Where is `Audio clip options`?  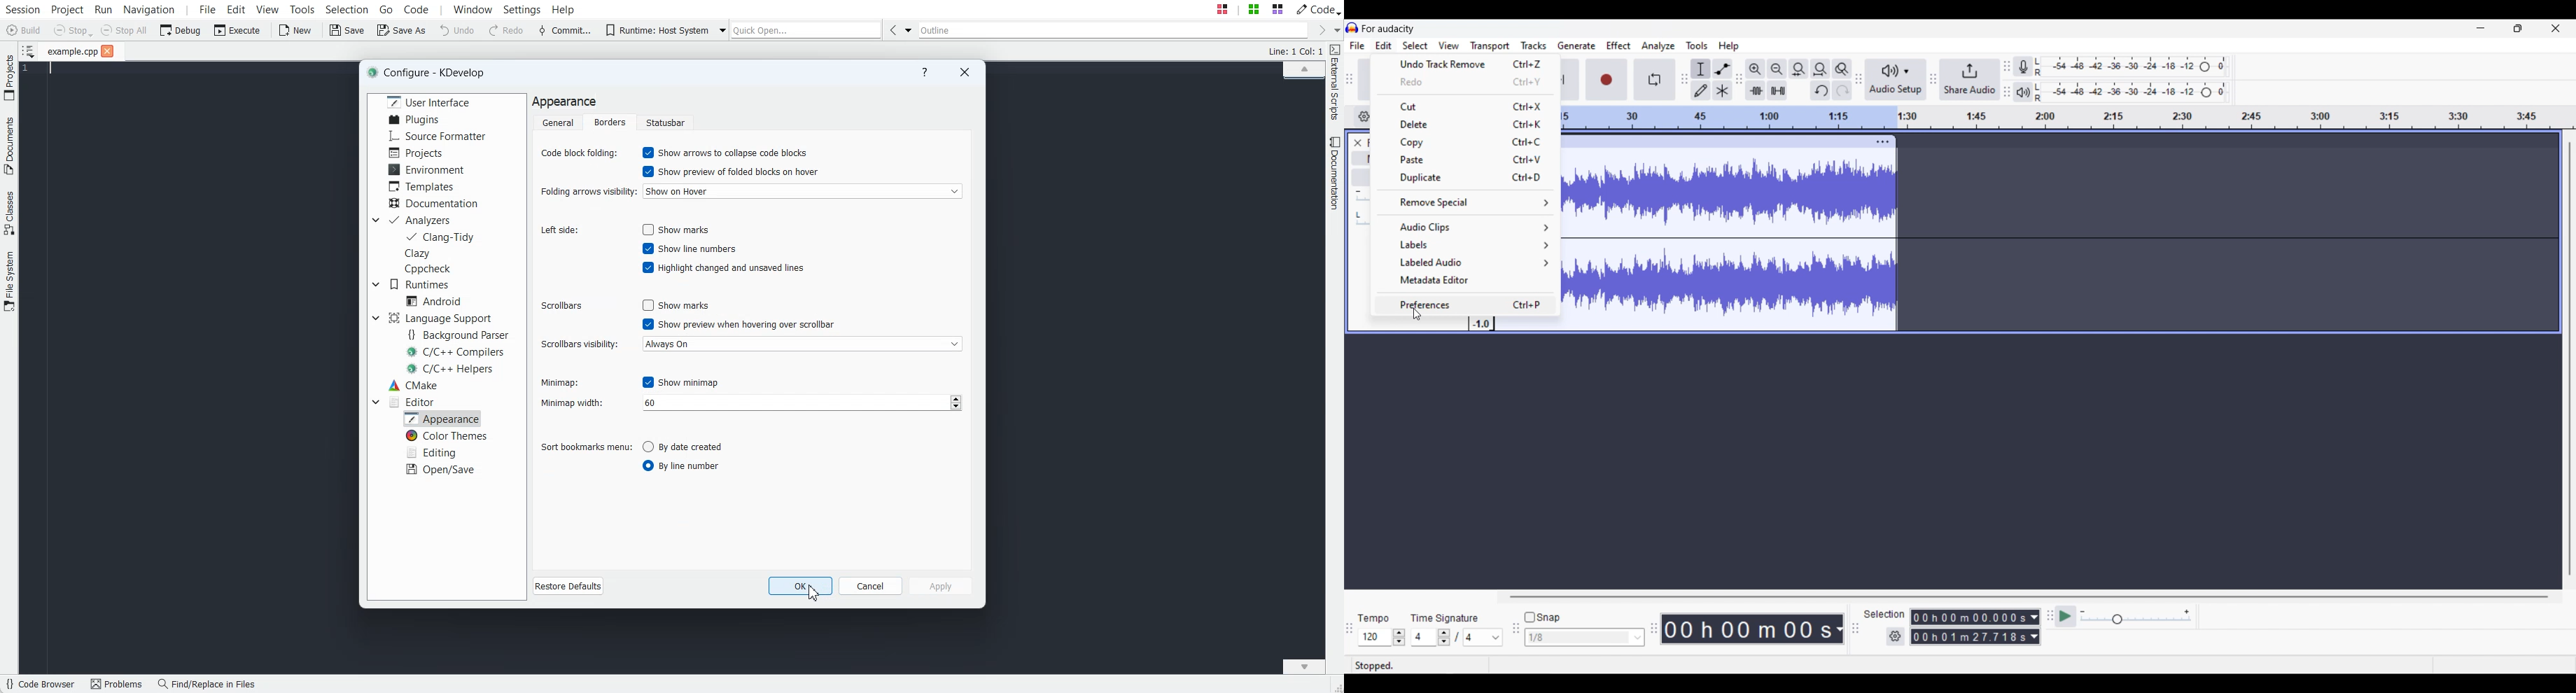
Audio clip options is located at coordinates (1467, 227).